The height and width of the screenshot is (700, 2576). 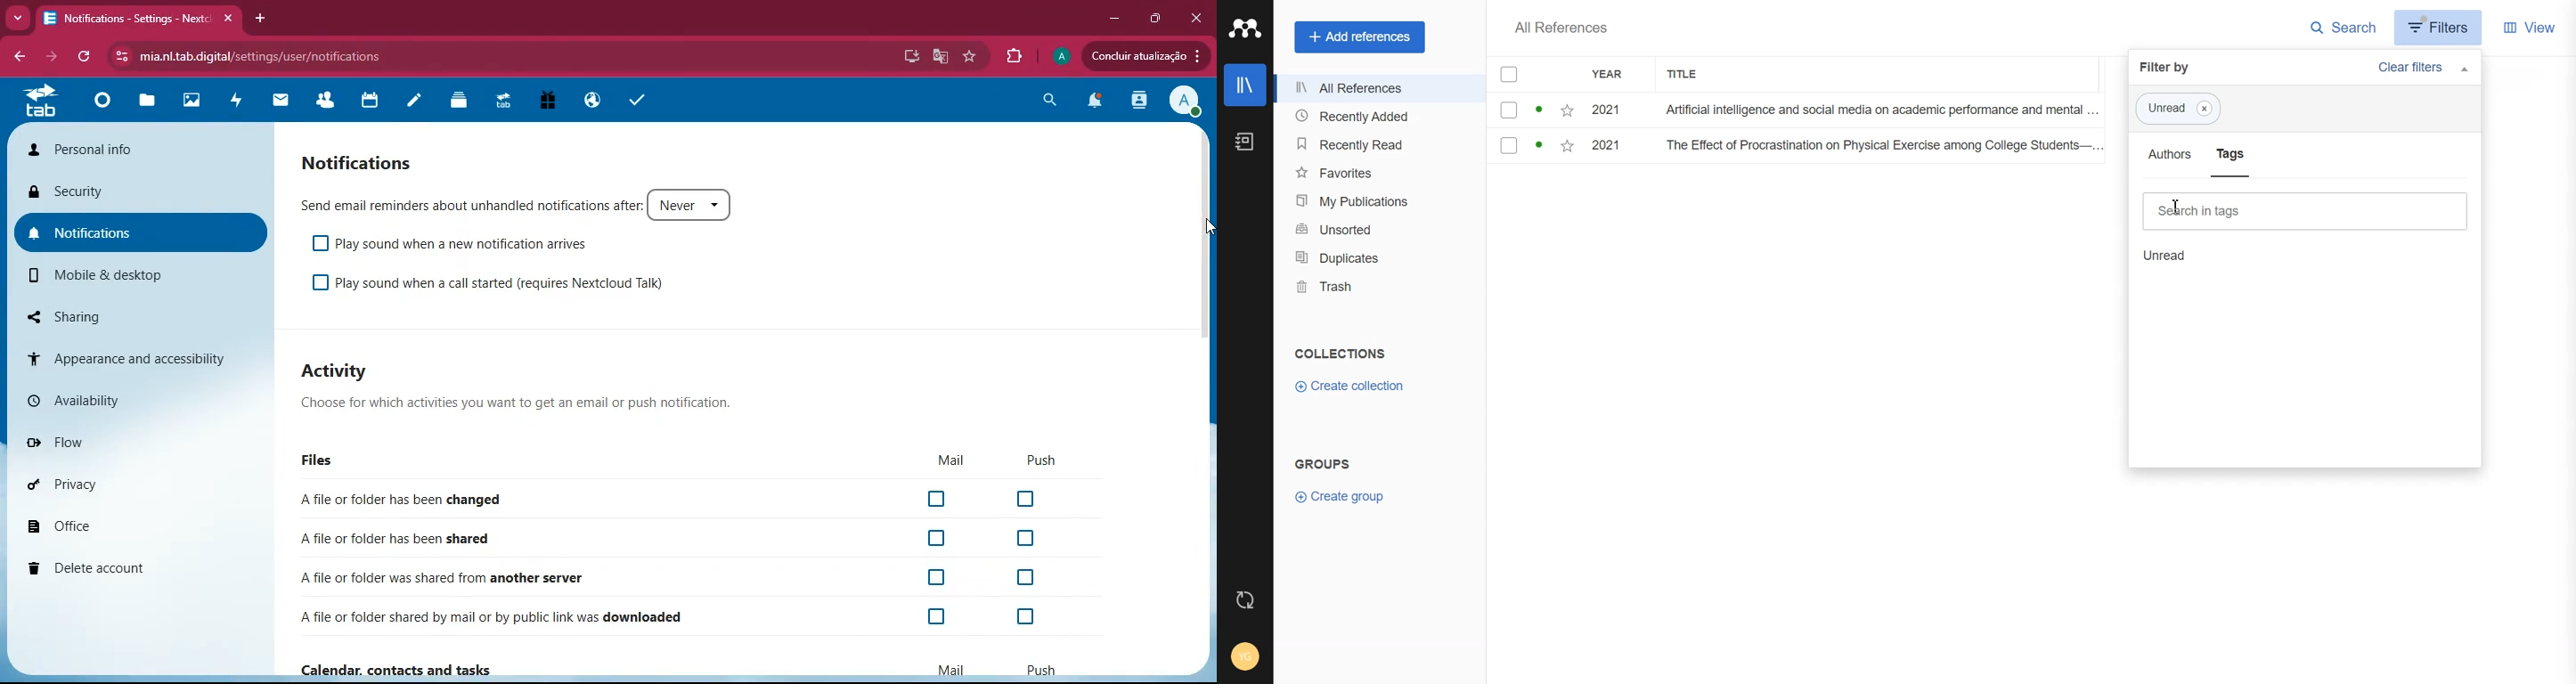 I want to click on activity, so click(x=241, y=103).